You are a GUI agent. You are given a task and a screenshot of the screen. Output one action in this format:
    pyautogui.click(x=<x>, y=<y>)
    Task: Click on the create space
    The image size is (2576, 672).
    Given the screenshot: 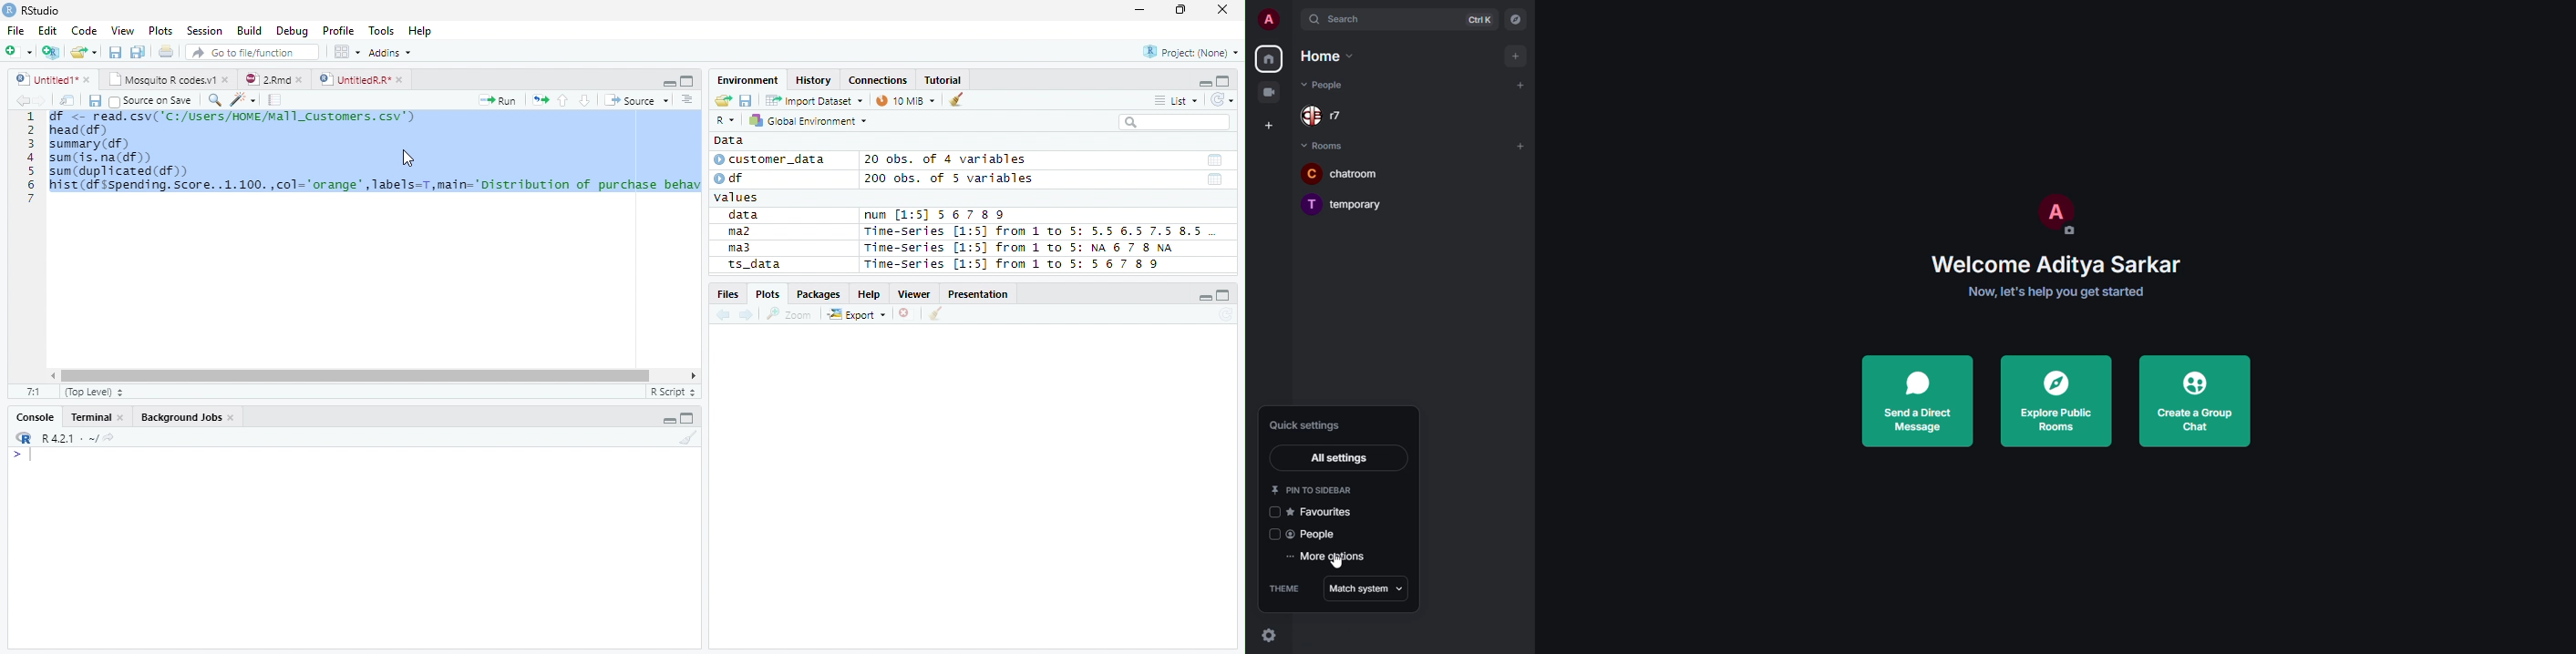 What is the action you would take?
    pyautogui.click(x=1266, y=124)
    